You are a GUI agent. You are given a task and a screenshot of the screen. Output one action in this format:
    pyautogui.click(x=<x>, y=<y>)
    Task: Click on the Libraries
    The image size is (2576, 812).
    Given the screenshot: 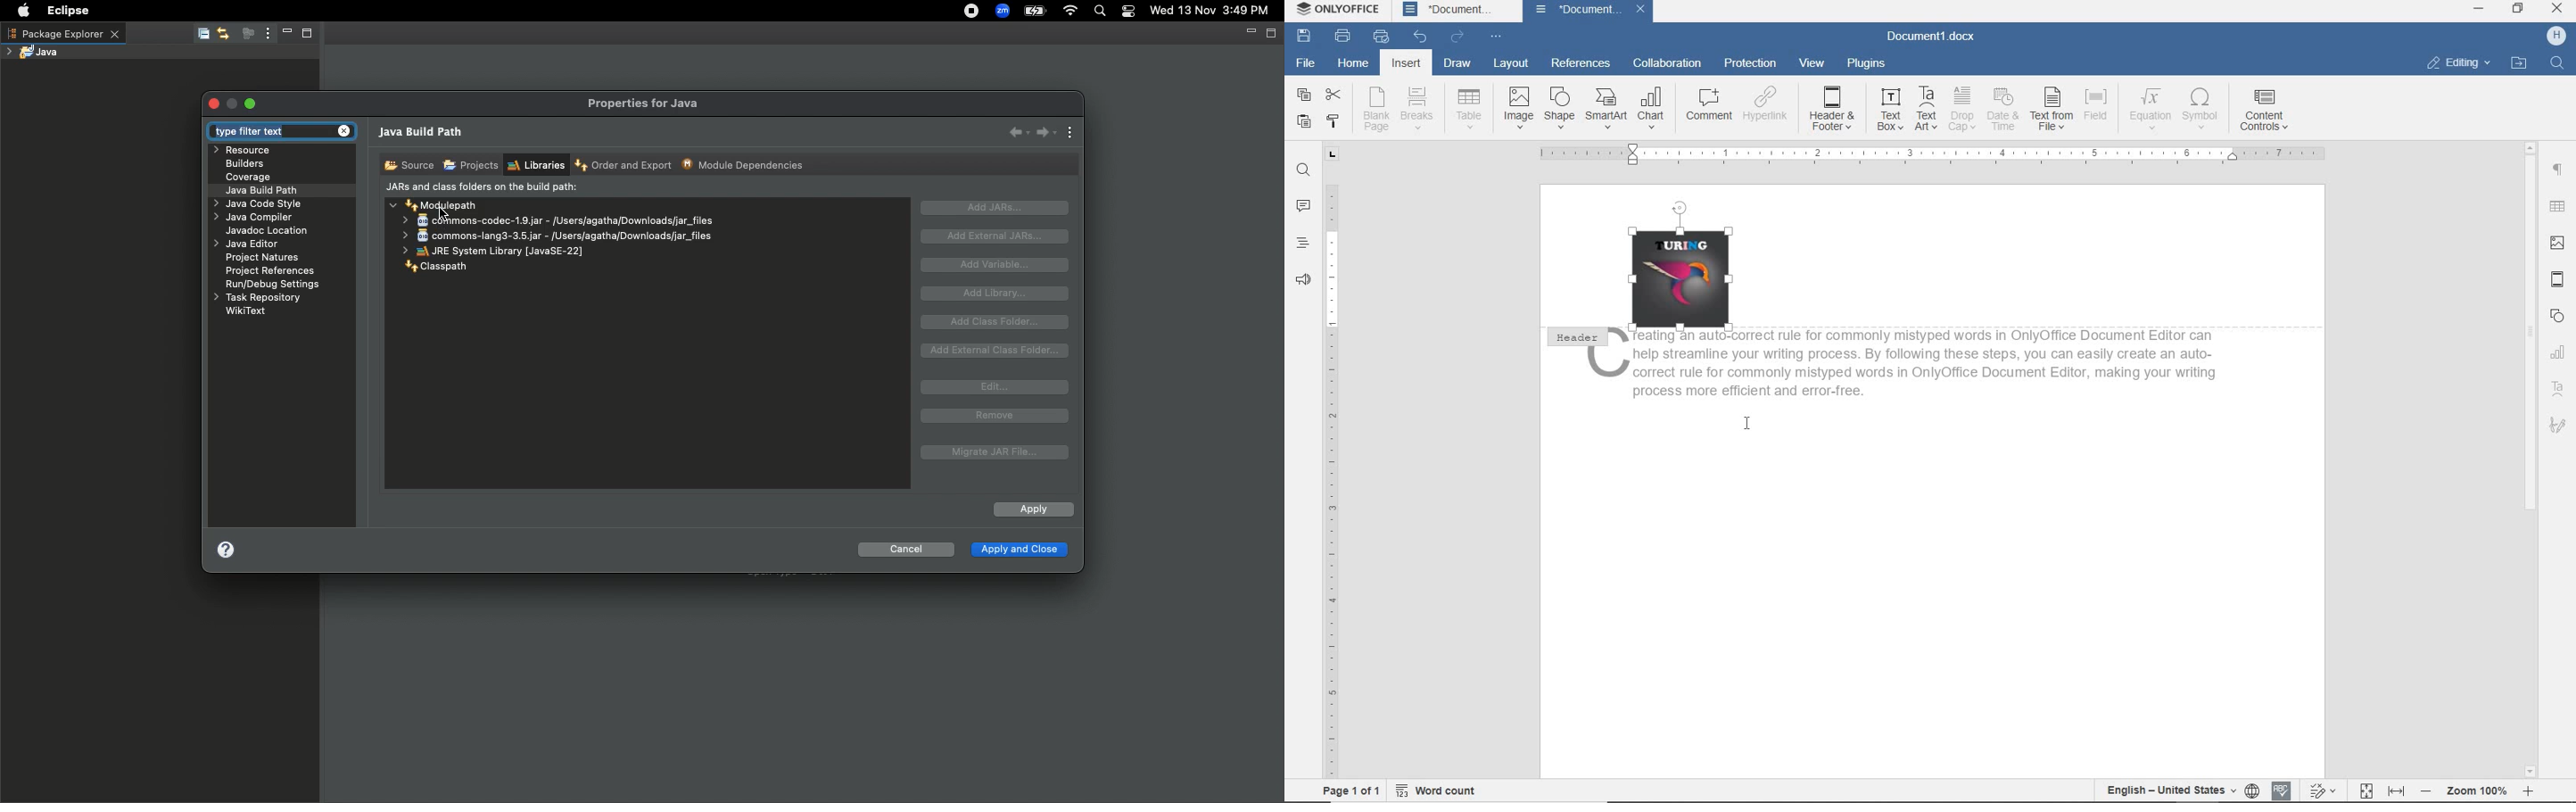 What is the action you would take?
    pyautogui.click(x=535, y=165)
    